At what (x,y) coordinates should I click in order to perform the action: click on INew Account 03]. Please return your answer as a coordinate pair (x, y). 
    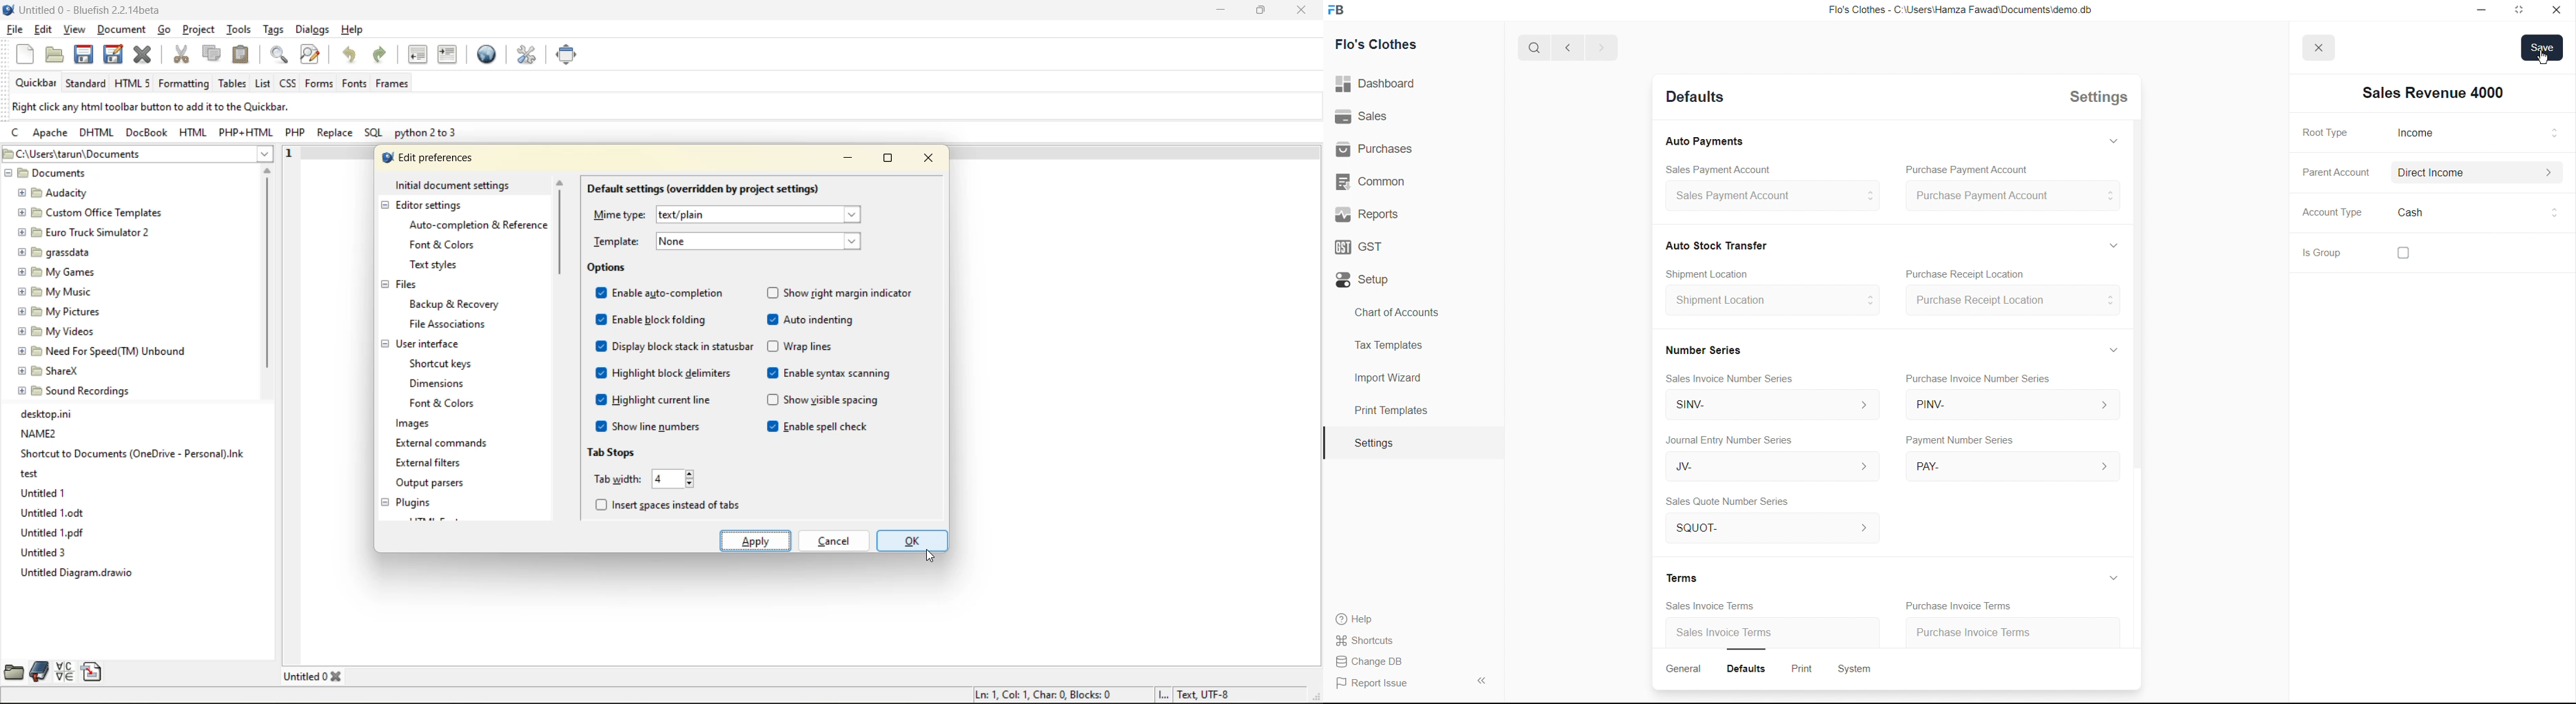
    Looking at the image, I should click on (2434, 93).